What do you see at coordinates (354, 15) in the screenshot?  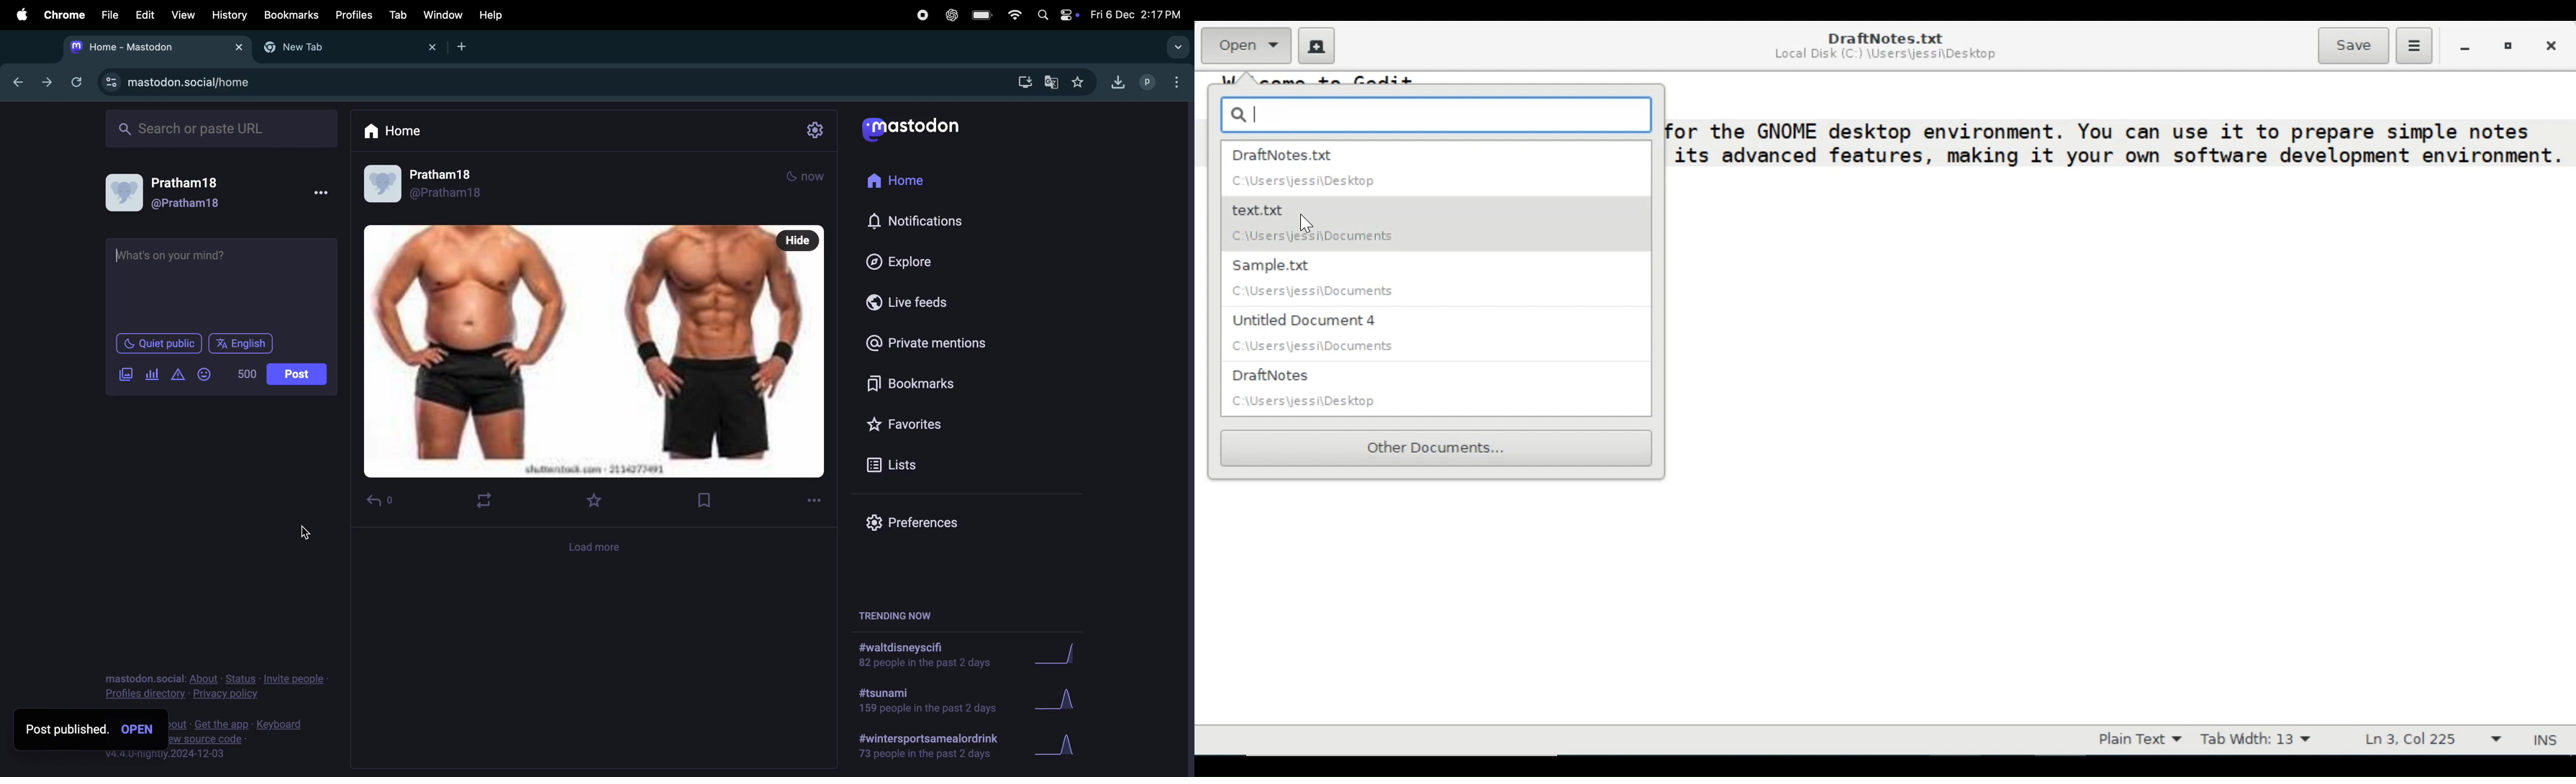 I see `profiles` at bounding box center [354, 15].